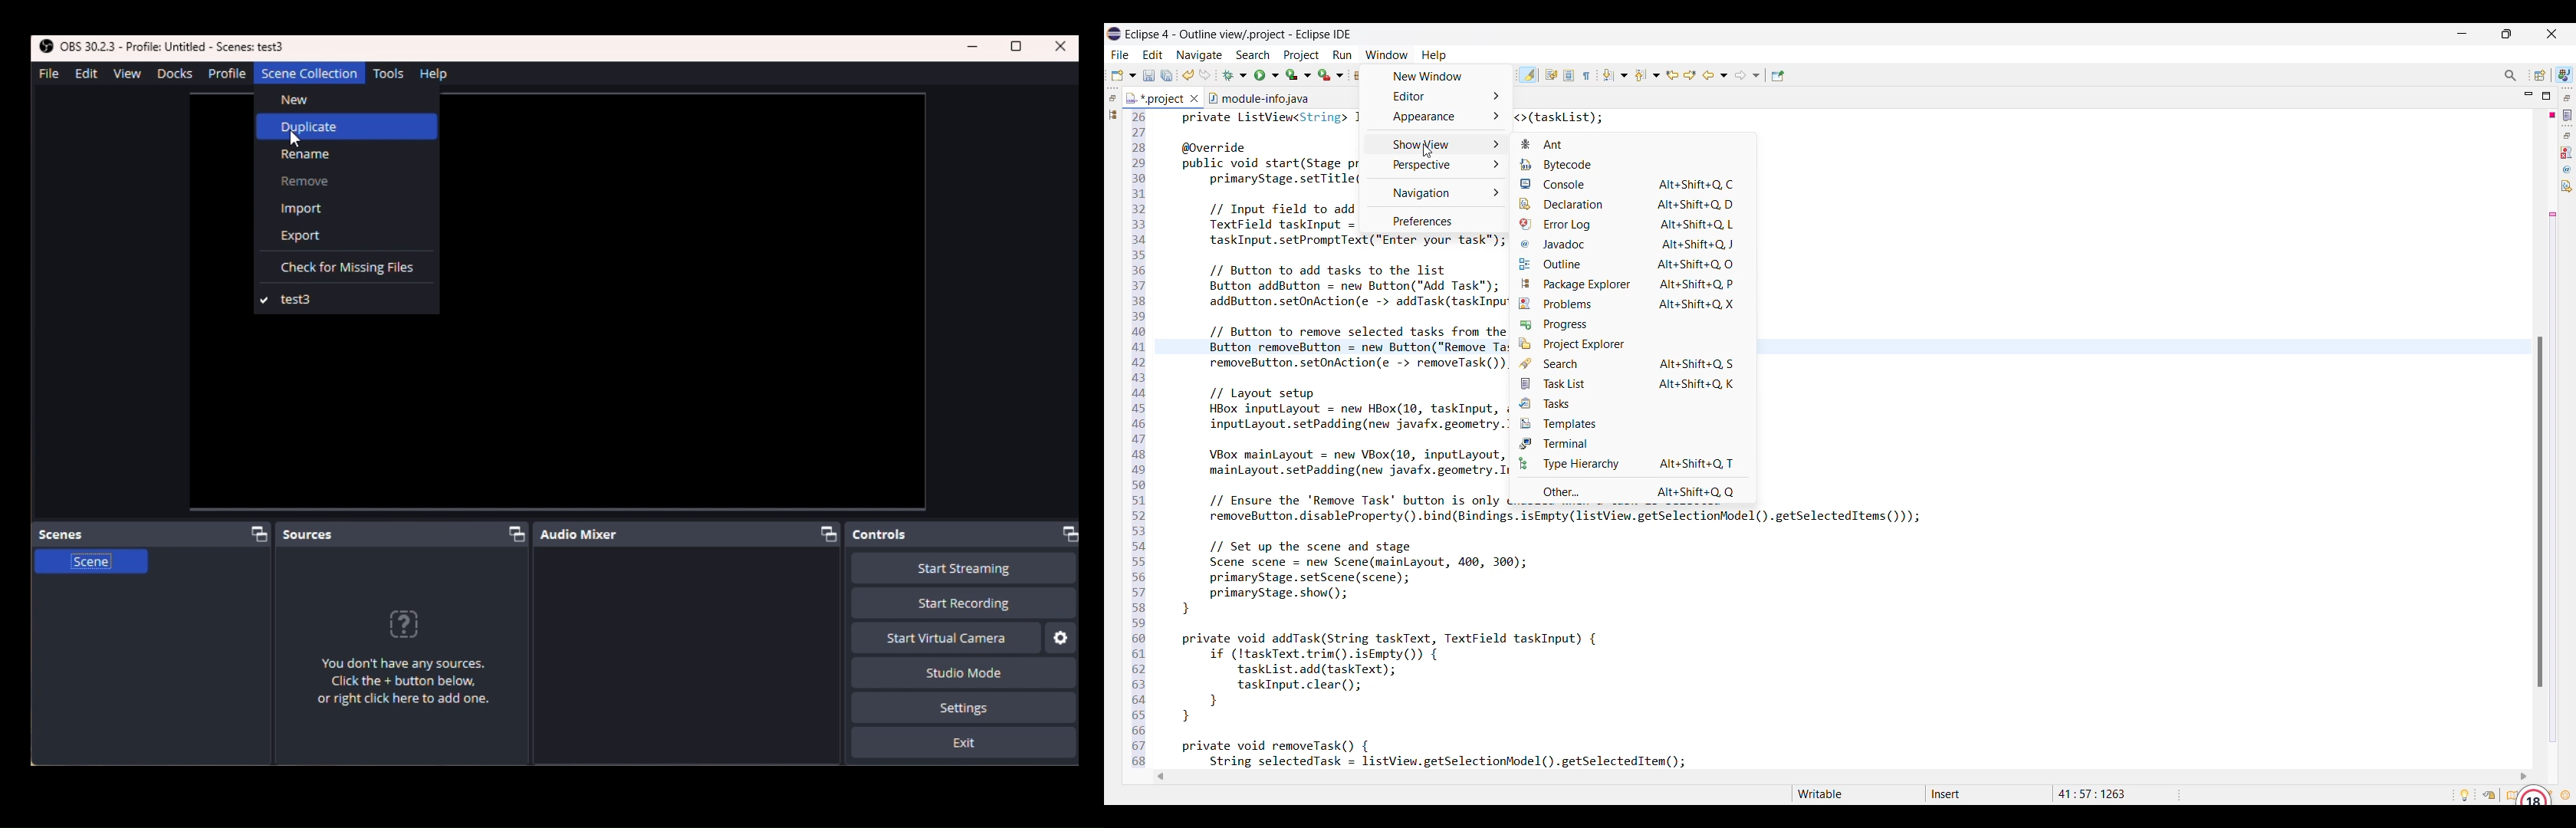 The height and width of the screenshot is (840, 2576). Describe the element at coordinates (1017, 48) in the screenshot. I see `Box` at that location.